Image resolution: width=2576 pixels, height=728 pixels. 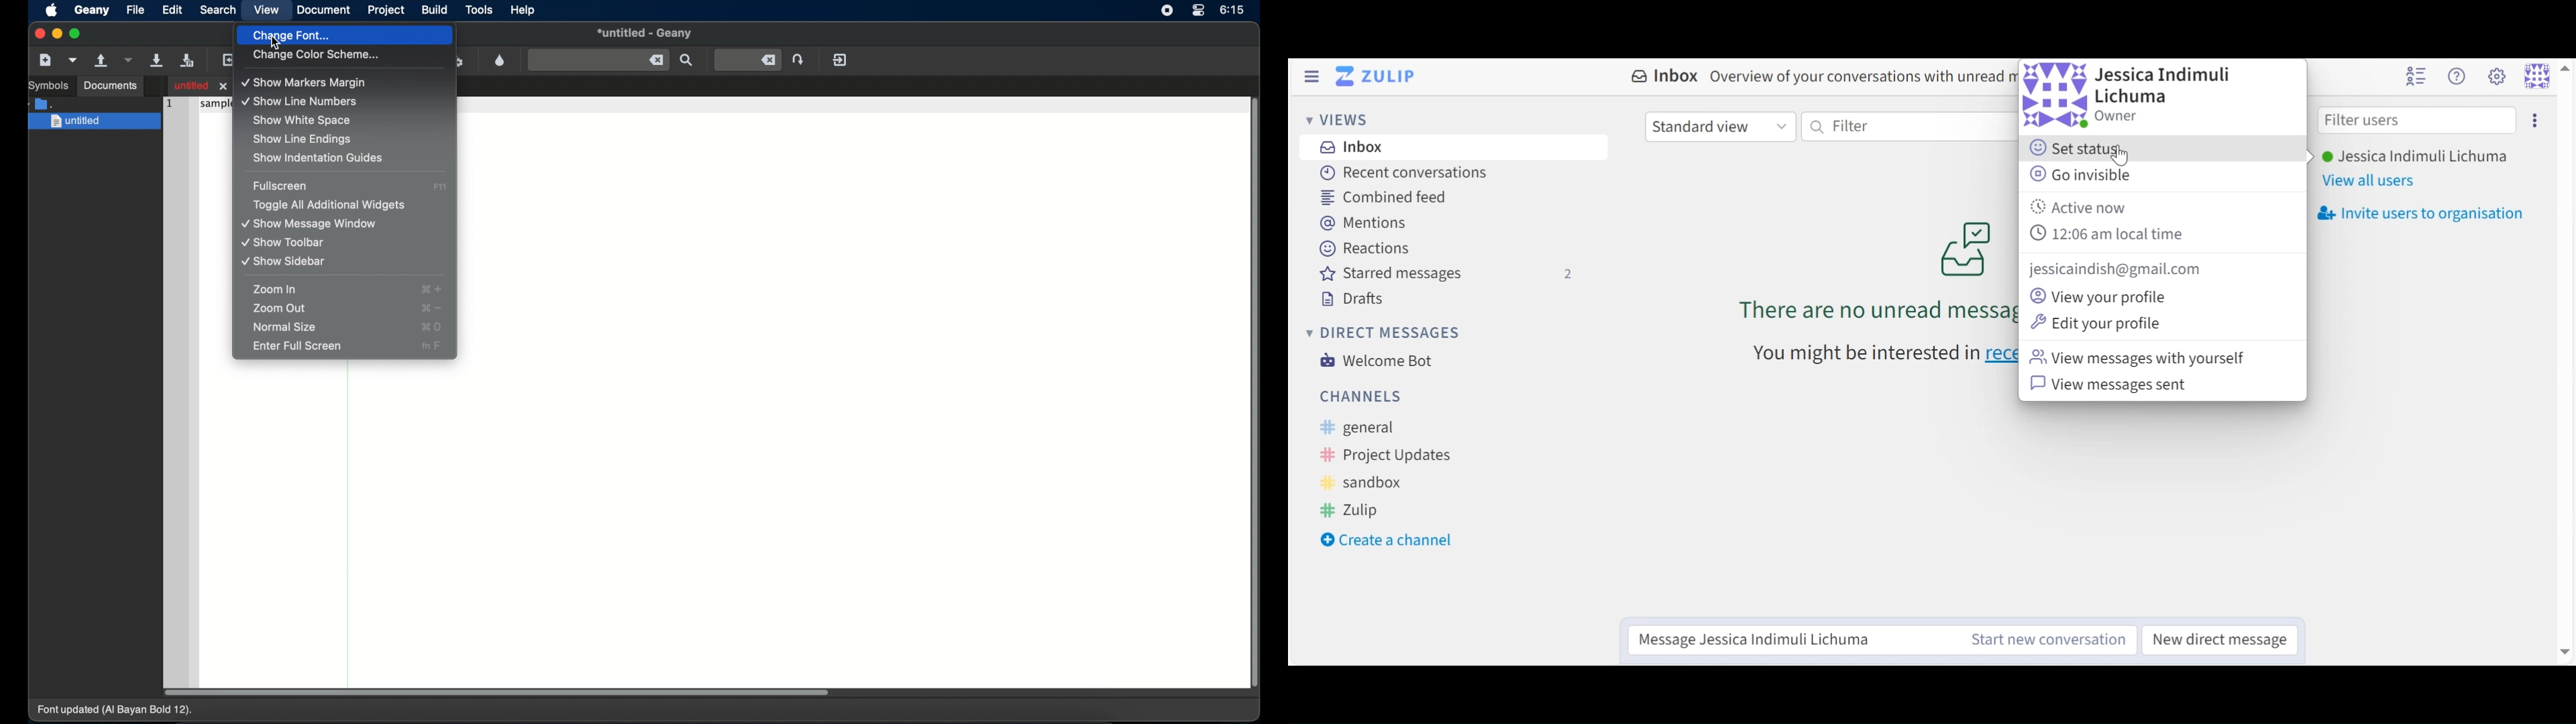 What do you see at coordinates (431, 290) in the screenshot?
I see `zoom in shortcut ` at bounding box center [431, 290].